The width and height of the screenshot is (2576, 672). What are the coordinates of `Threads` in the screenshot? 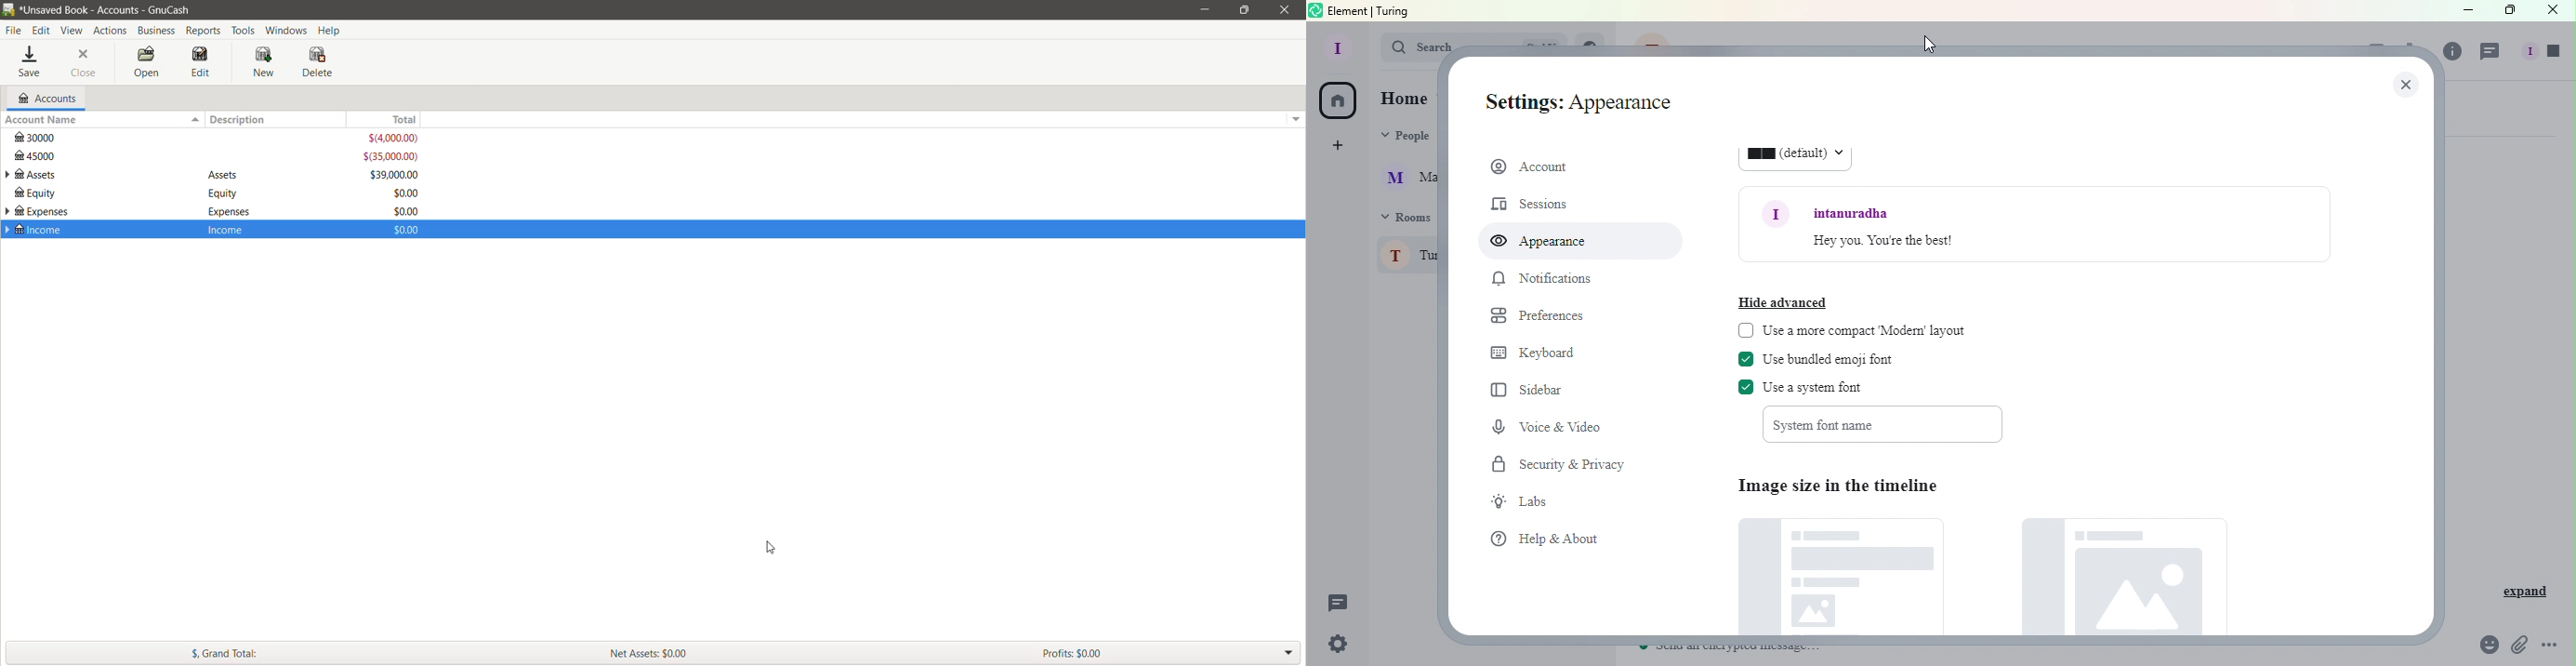 It's located at (1338, 600).